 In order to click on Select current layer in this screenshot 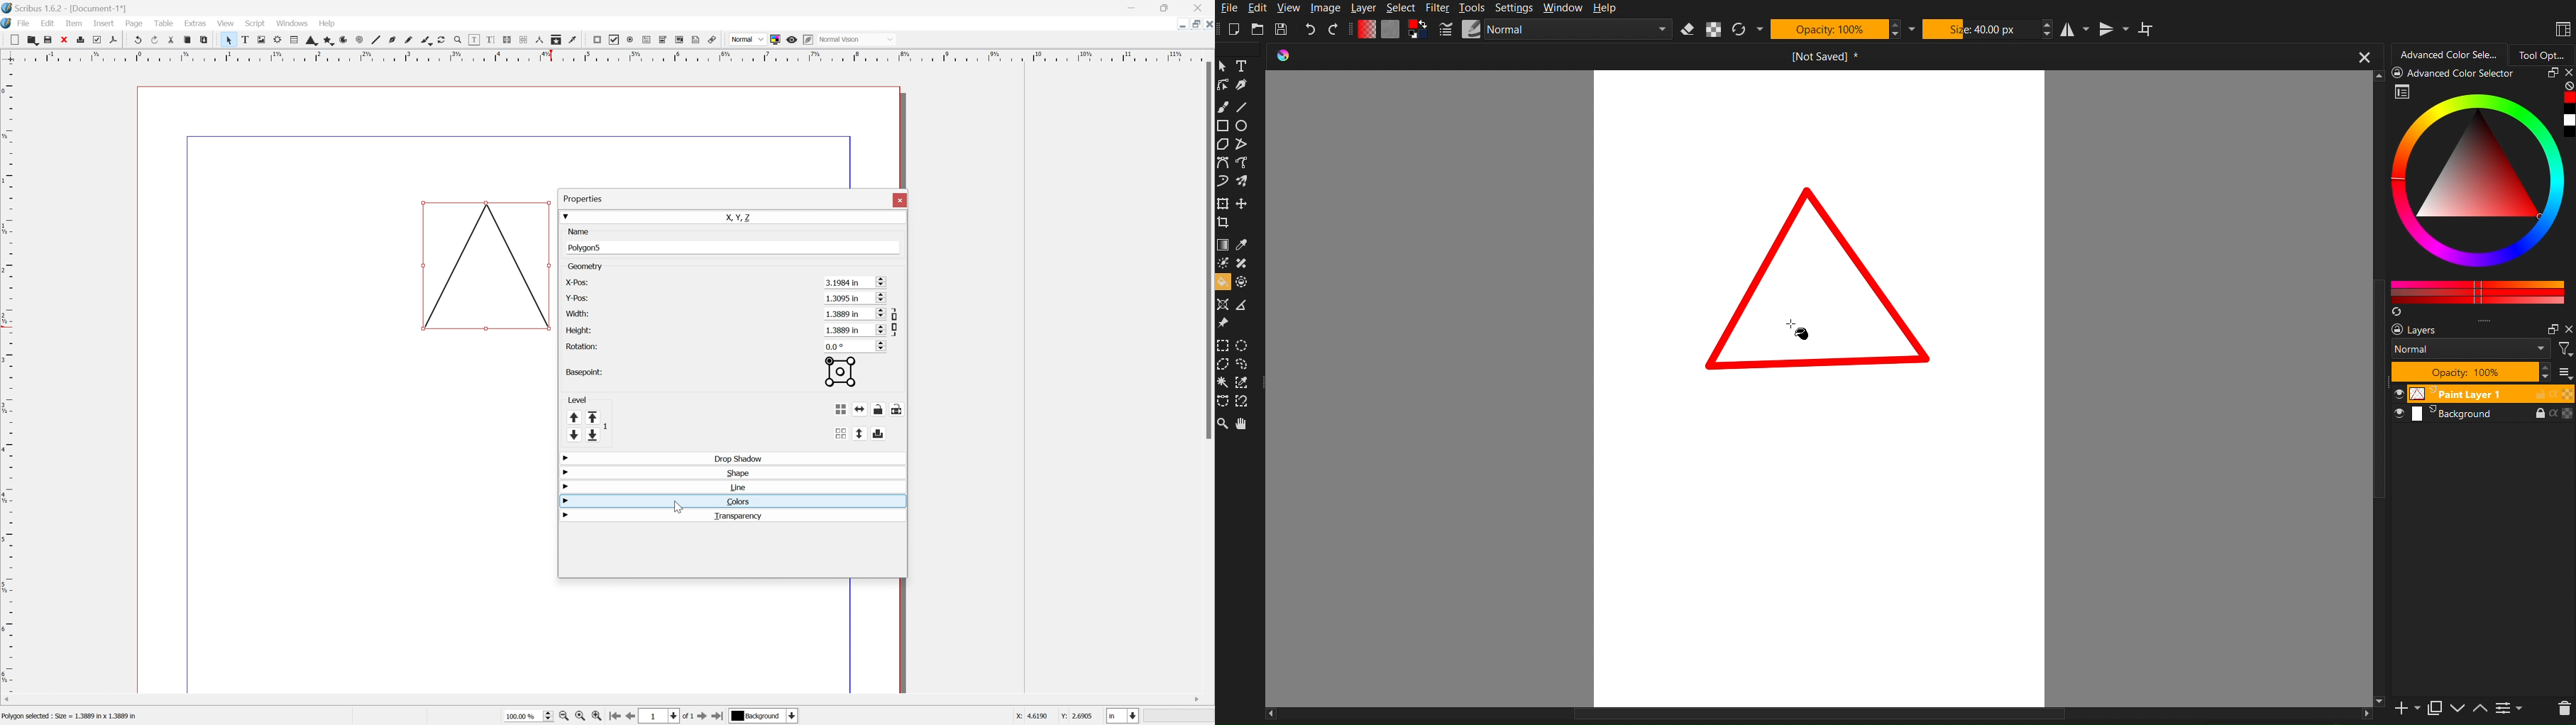, I will do `click(794, 716)`.